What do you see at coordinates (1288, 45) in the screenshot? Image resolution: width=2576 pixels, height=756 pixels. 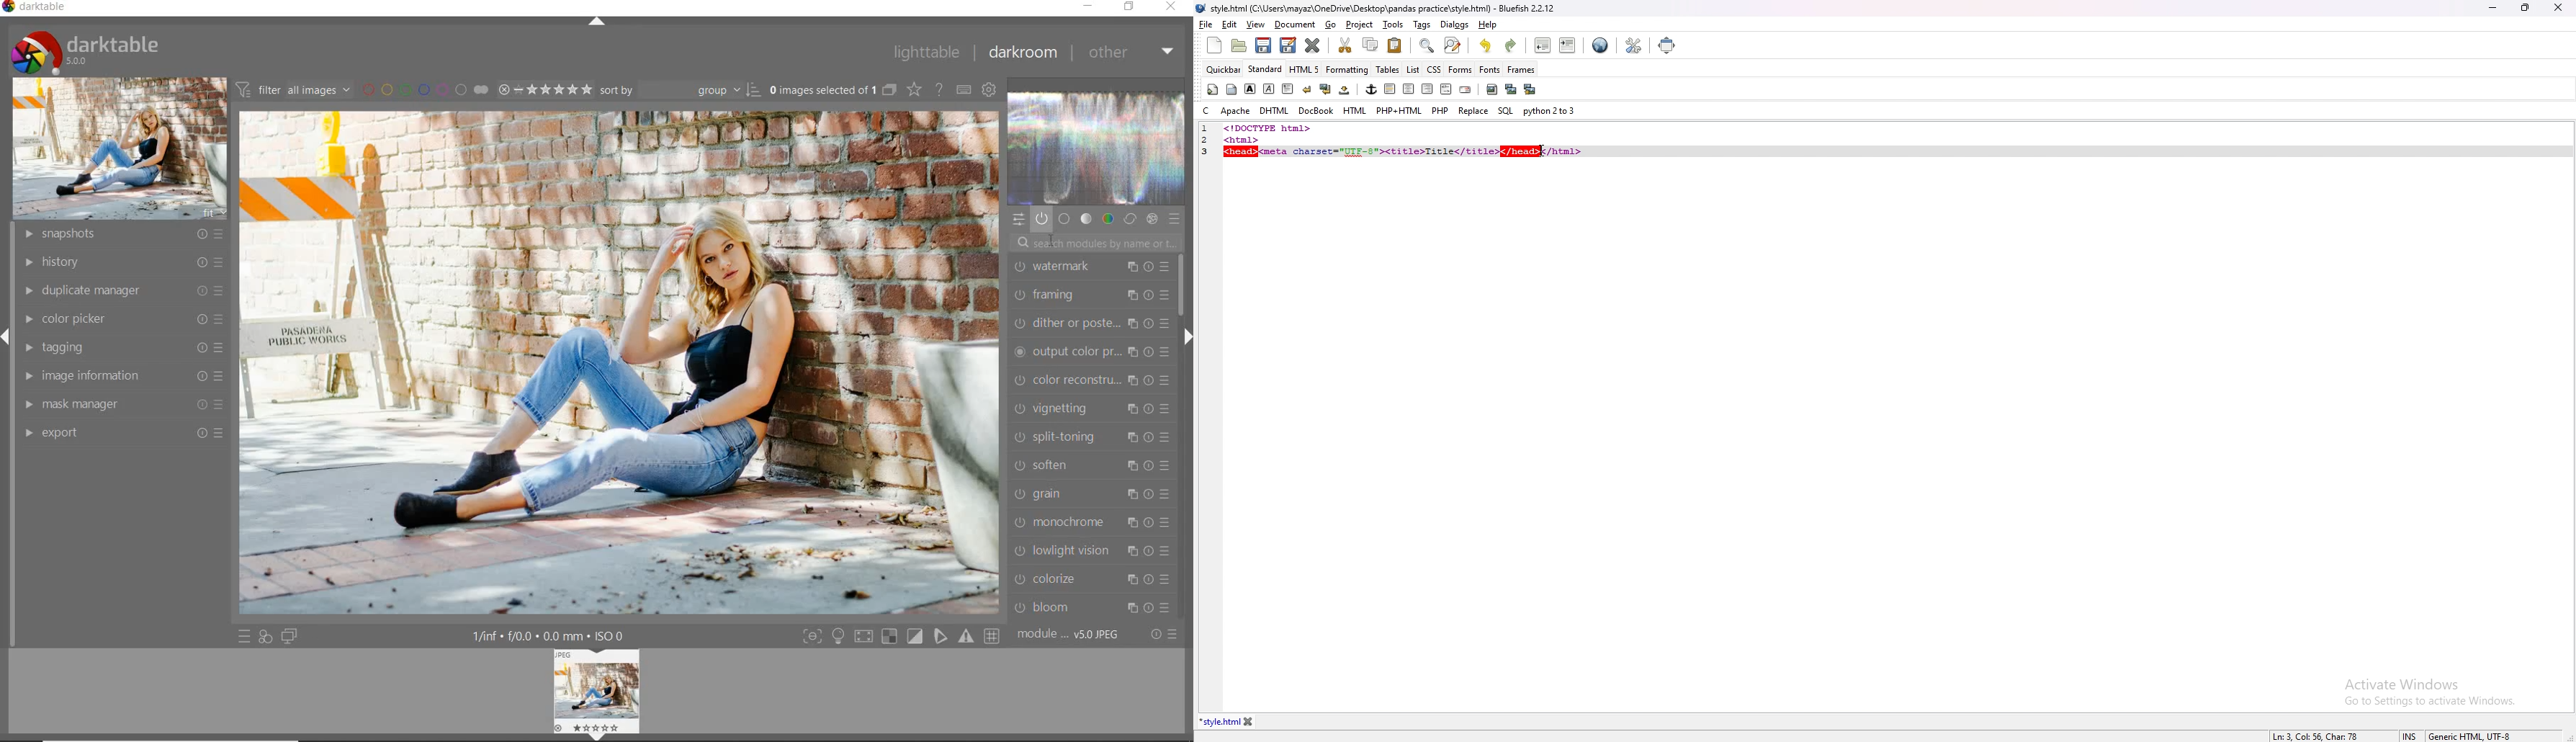 I see `save as` at bounding box center [1288, 45].